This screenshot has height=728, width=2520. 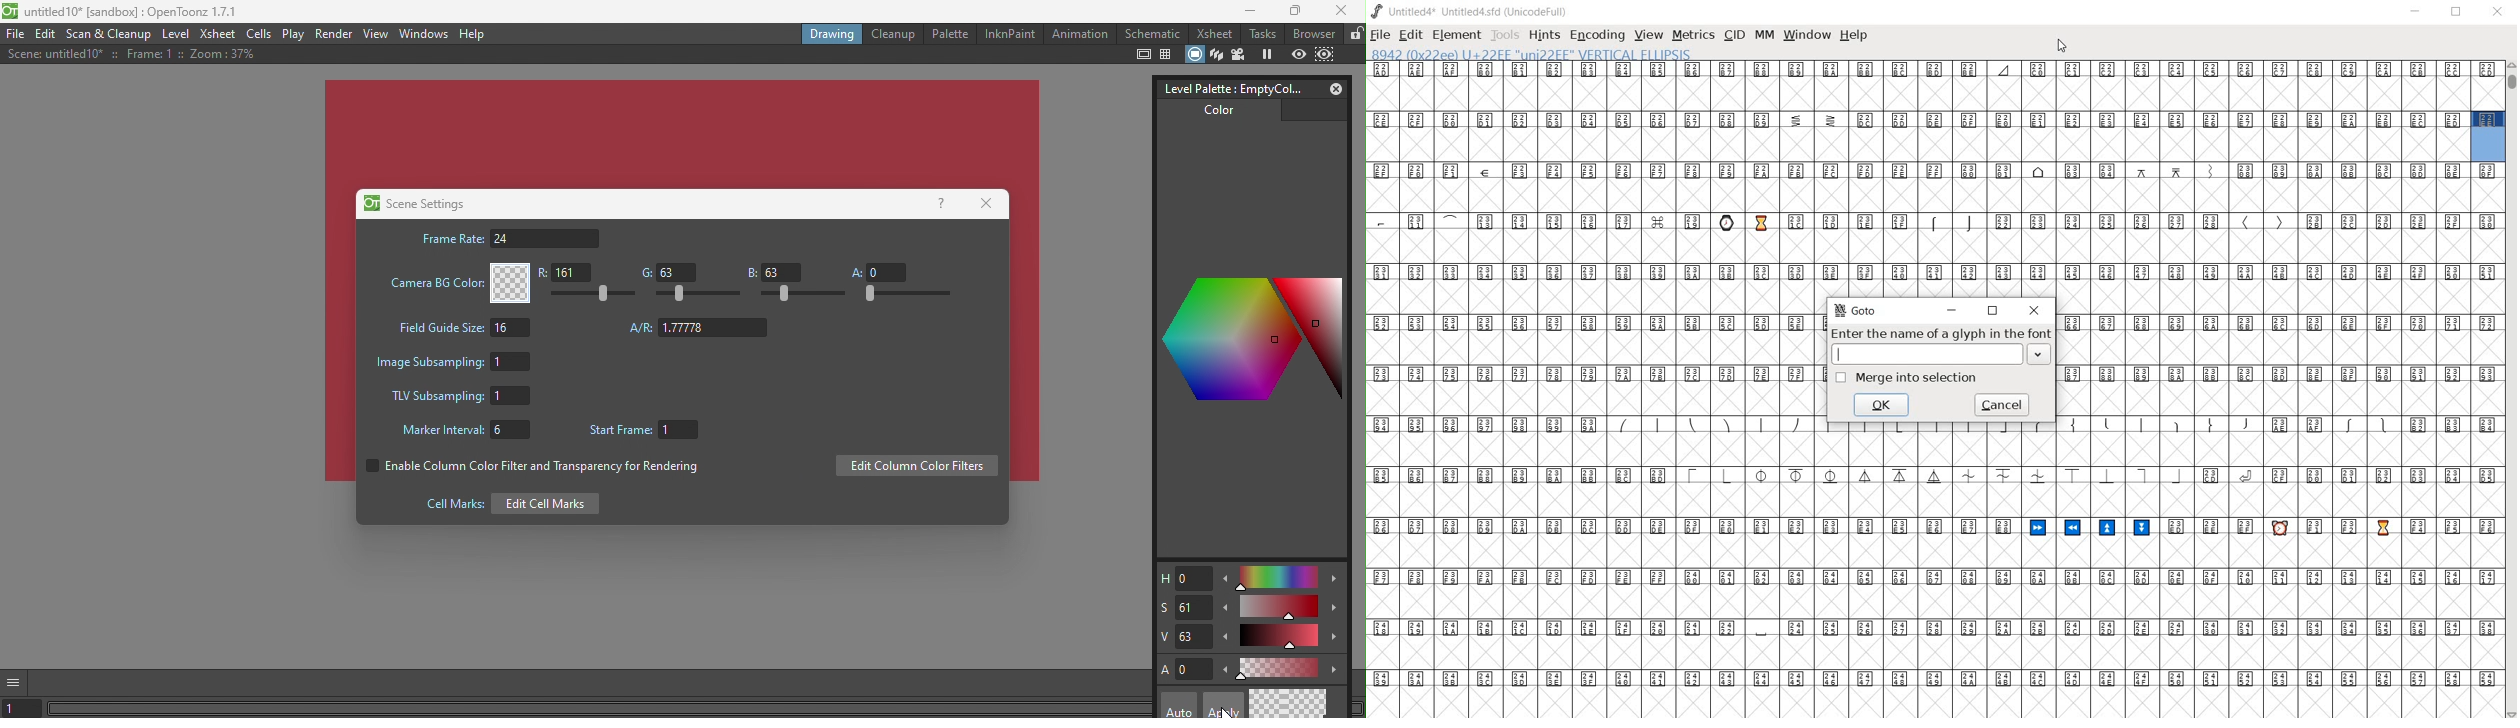 I want to click on WINDOW, so click(x=1809, y=35).